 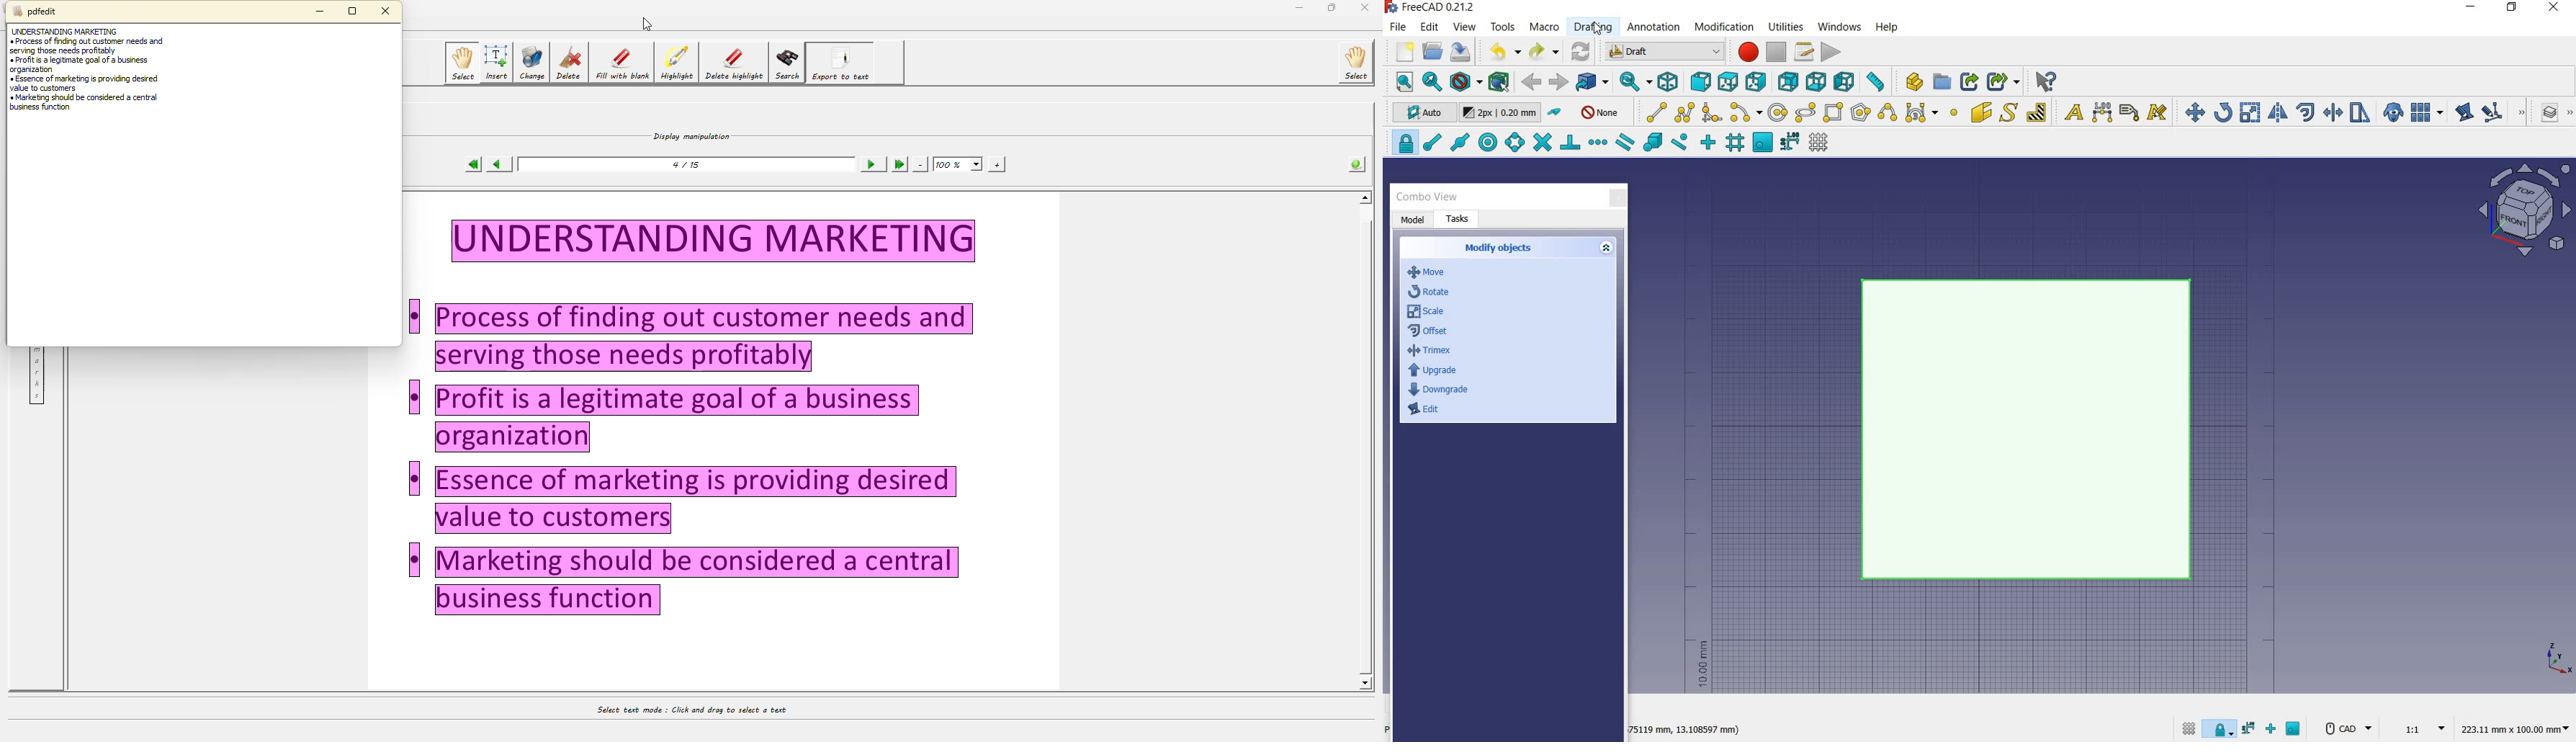 I want to click on macros, so click(x=1805, y=52).